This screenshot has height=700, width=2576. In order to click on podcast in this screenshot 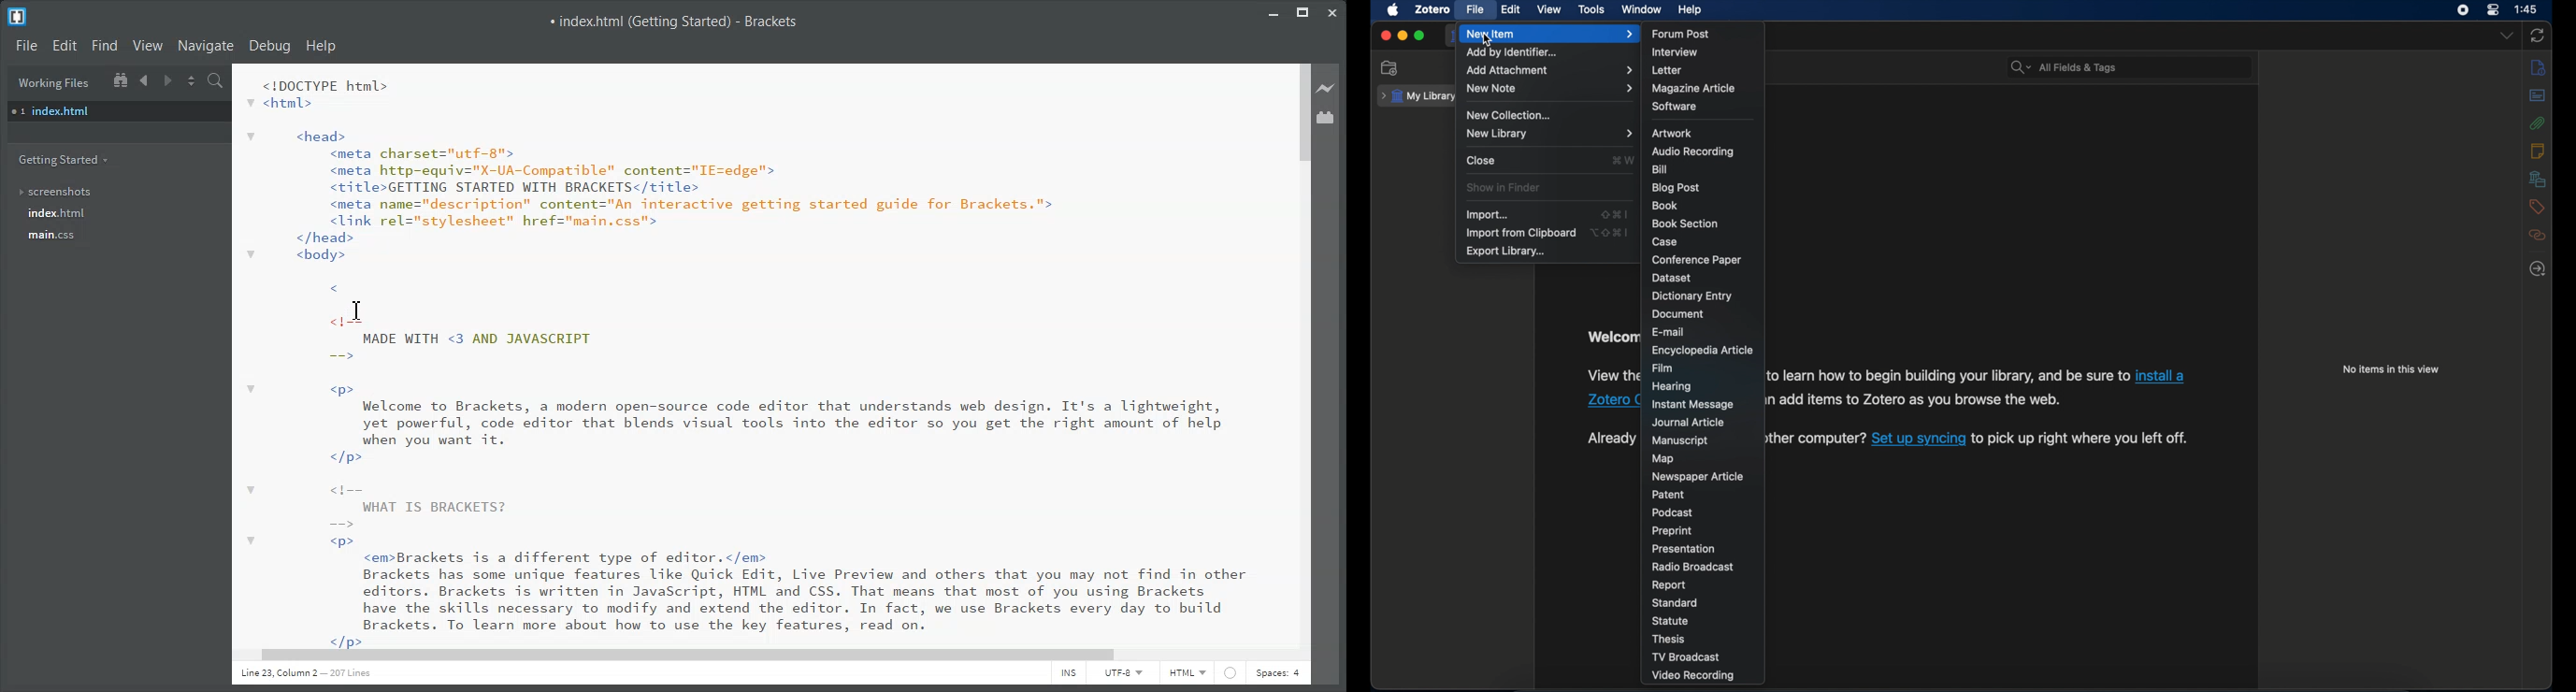, I will do `click(1672, 513)`.